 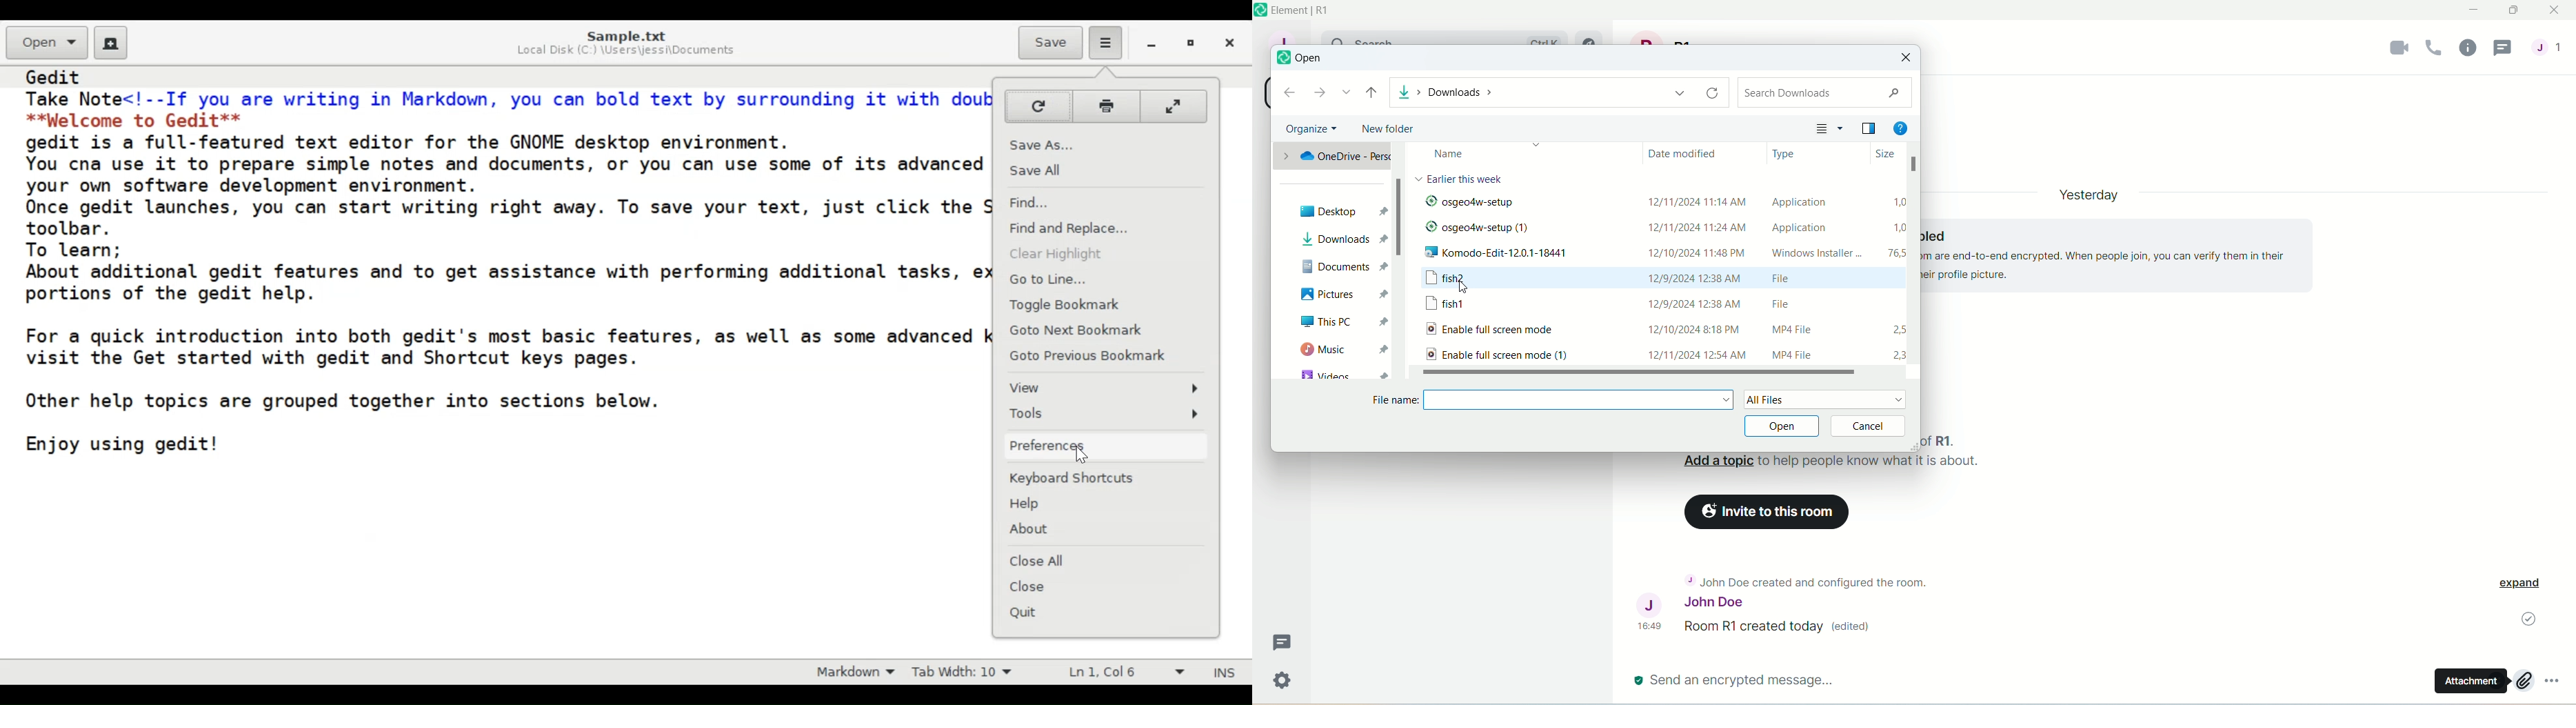 I want to click on 12/11/2024 11:14 AM, so click(x=1698, y=197).